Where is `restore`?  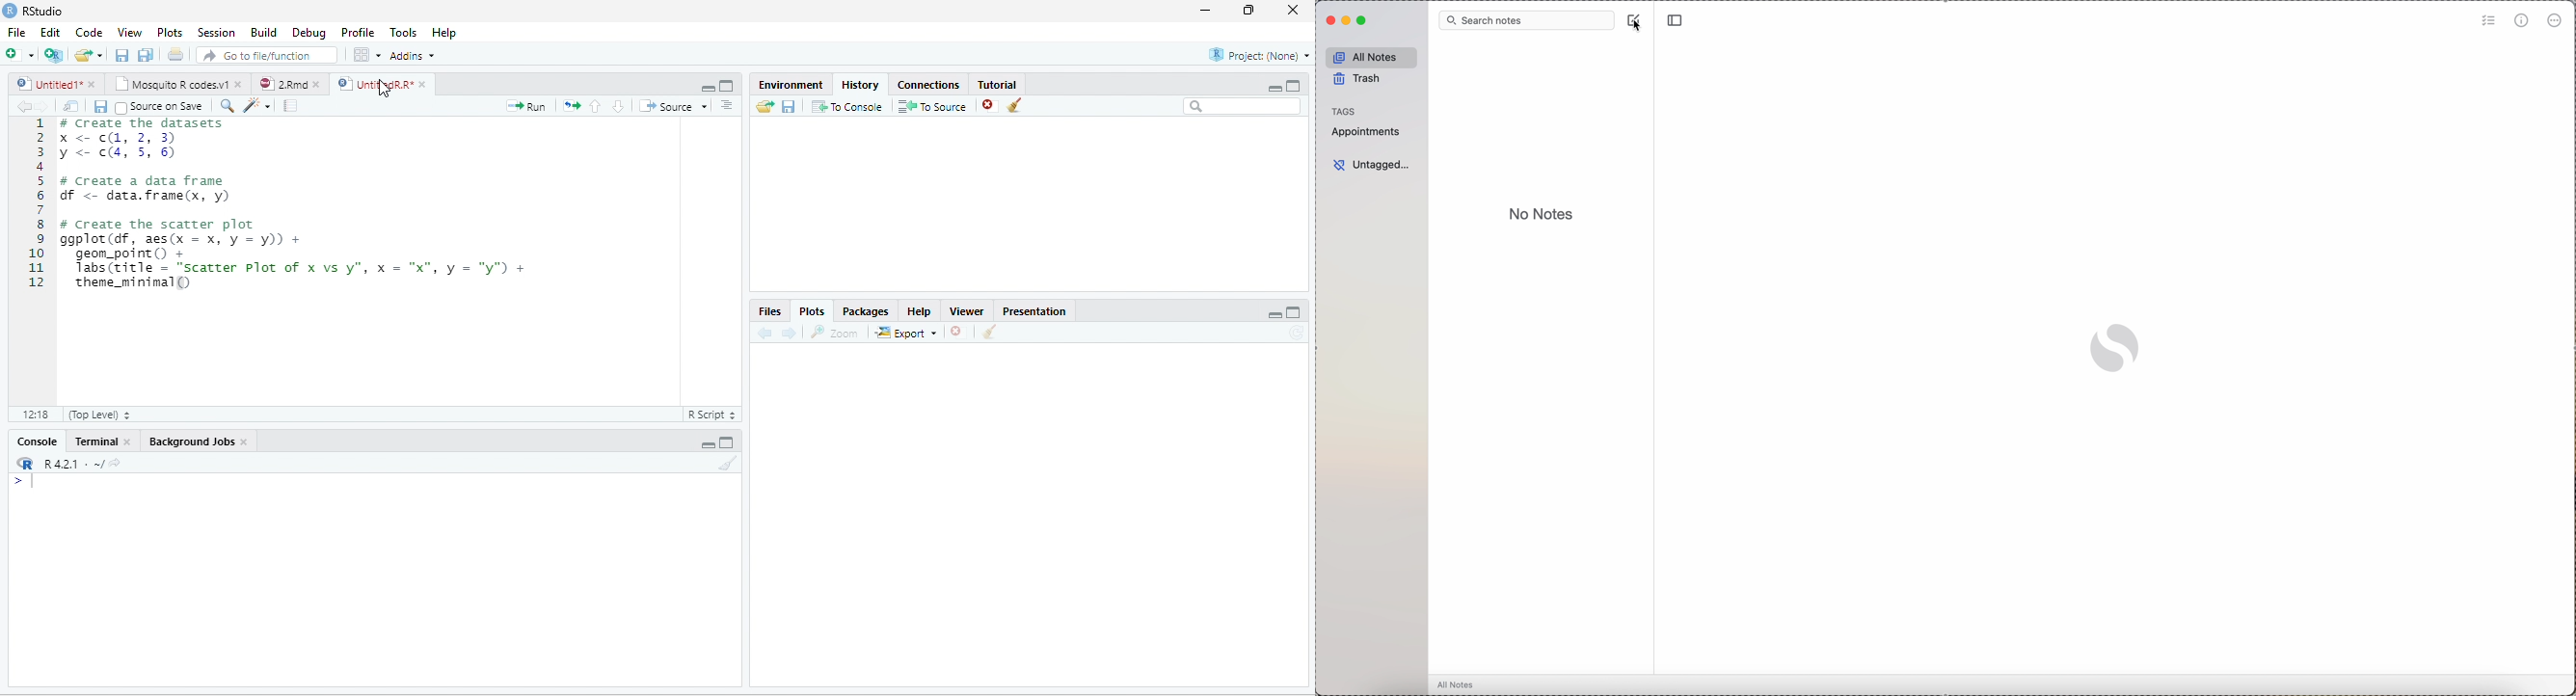
restore is located at coordinates (1250, 11).